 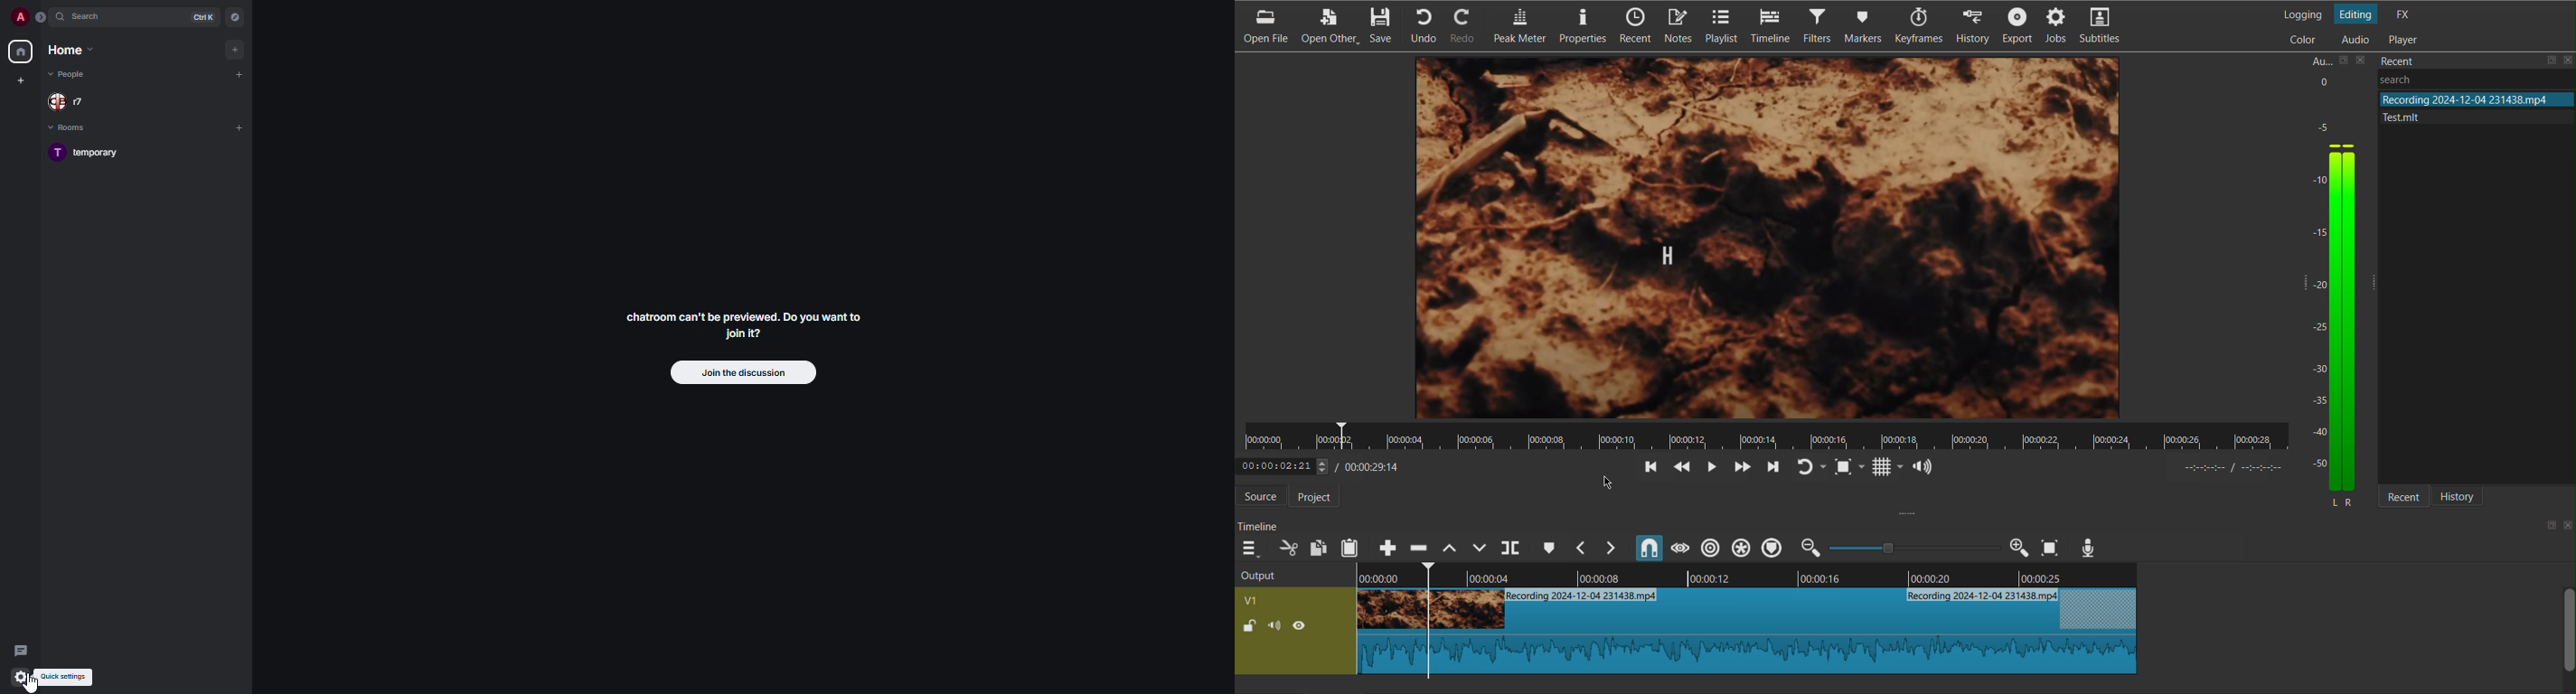 I want to click on Zoom to Screen, so click(x=2049, y=547).